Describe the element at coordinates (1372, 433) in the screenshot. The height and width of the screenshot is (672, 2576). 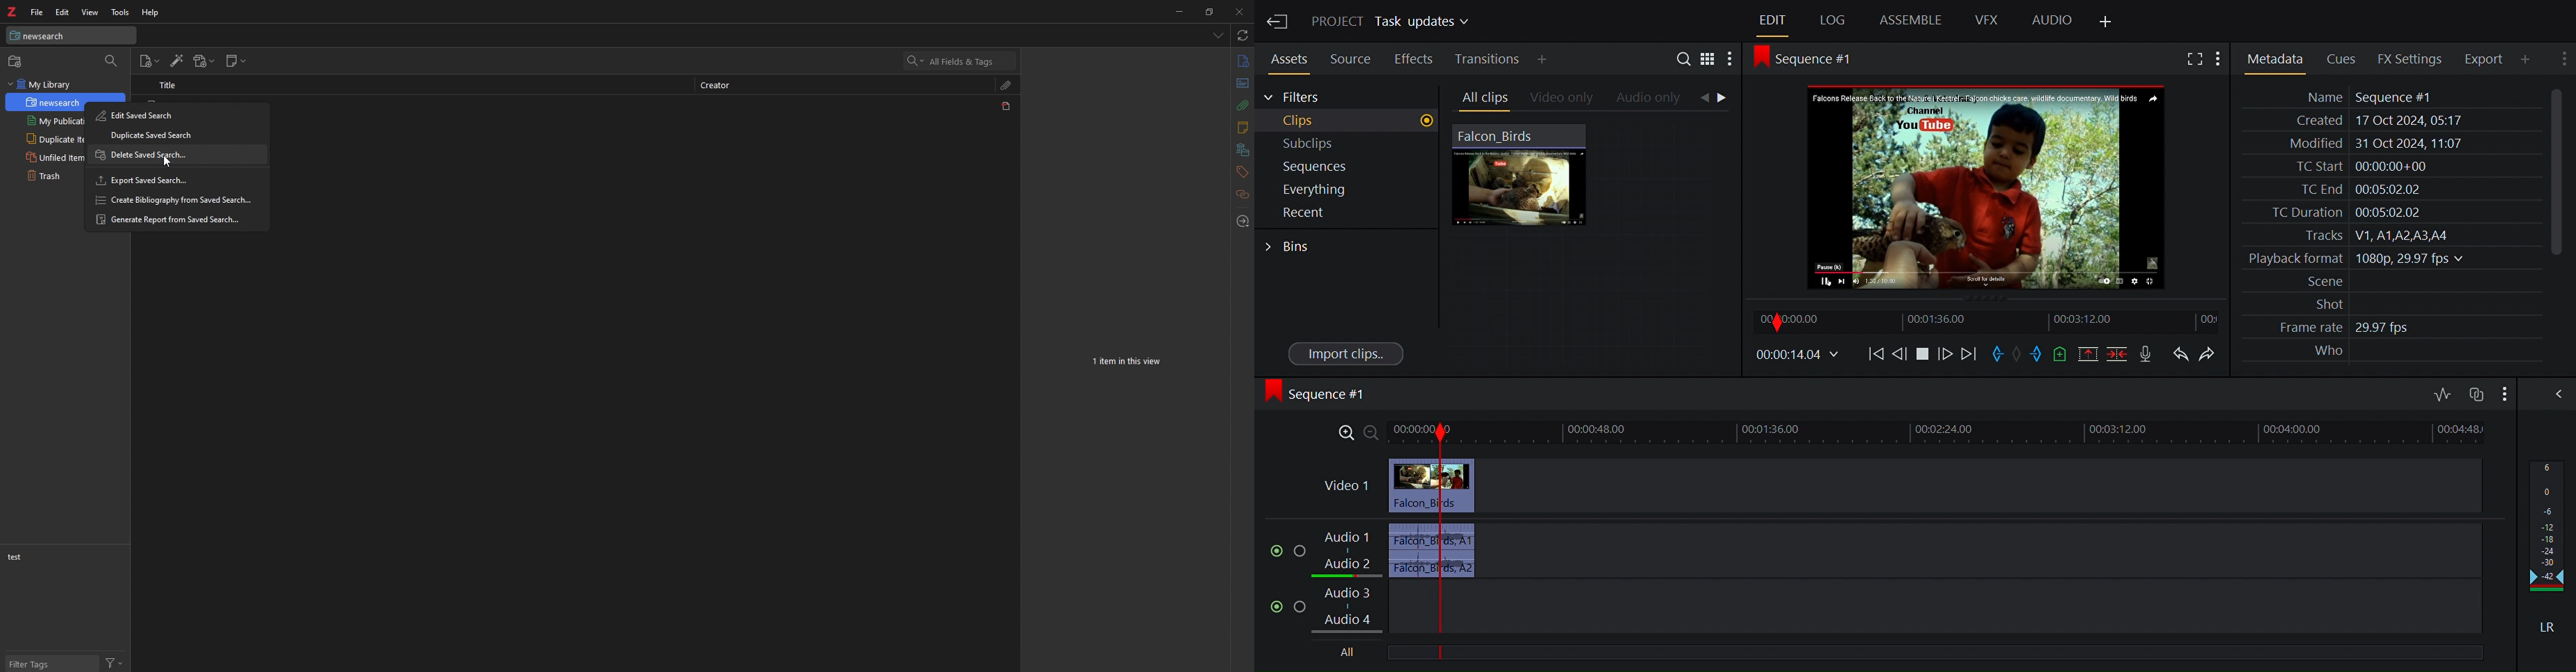
I see `Zoom out` at that location.